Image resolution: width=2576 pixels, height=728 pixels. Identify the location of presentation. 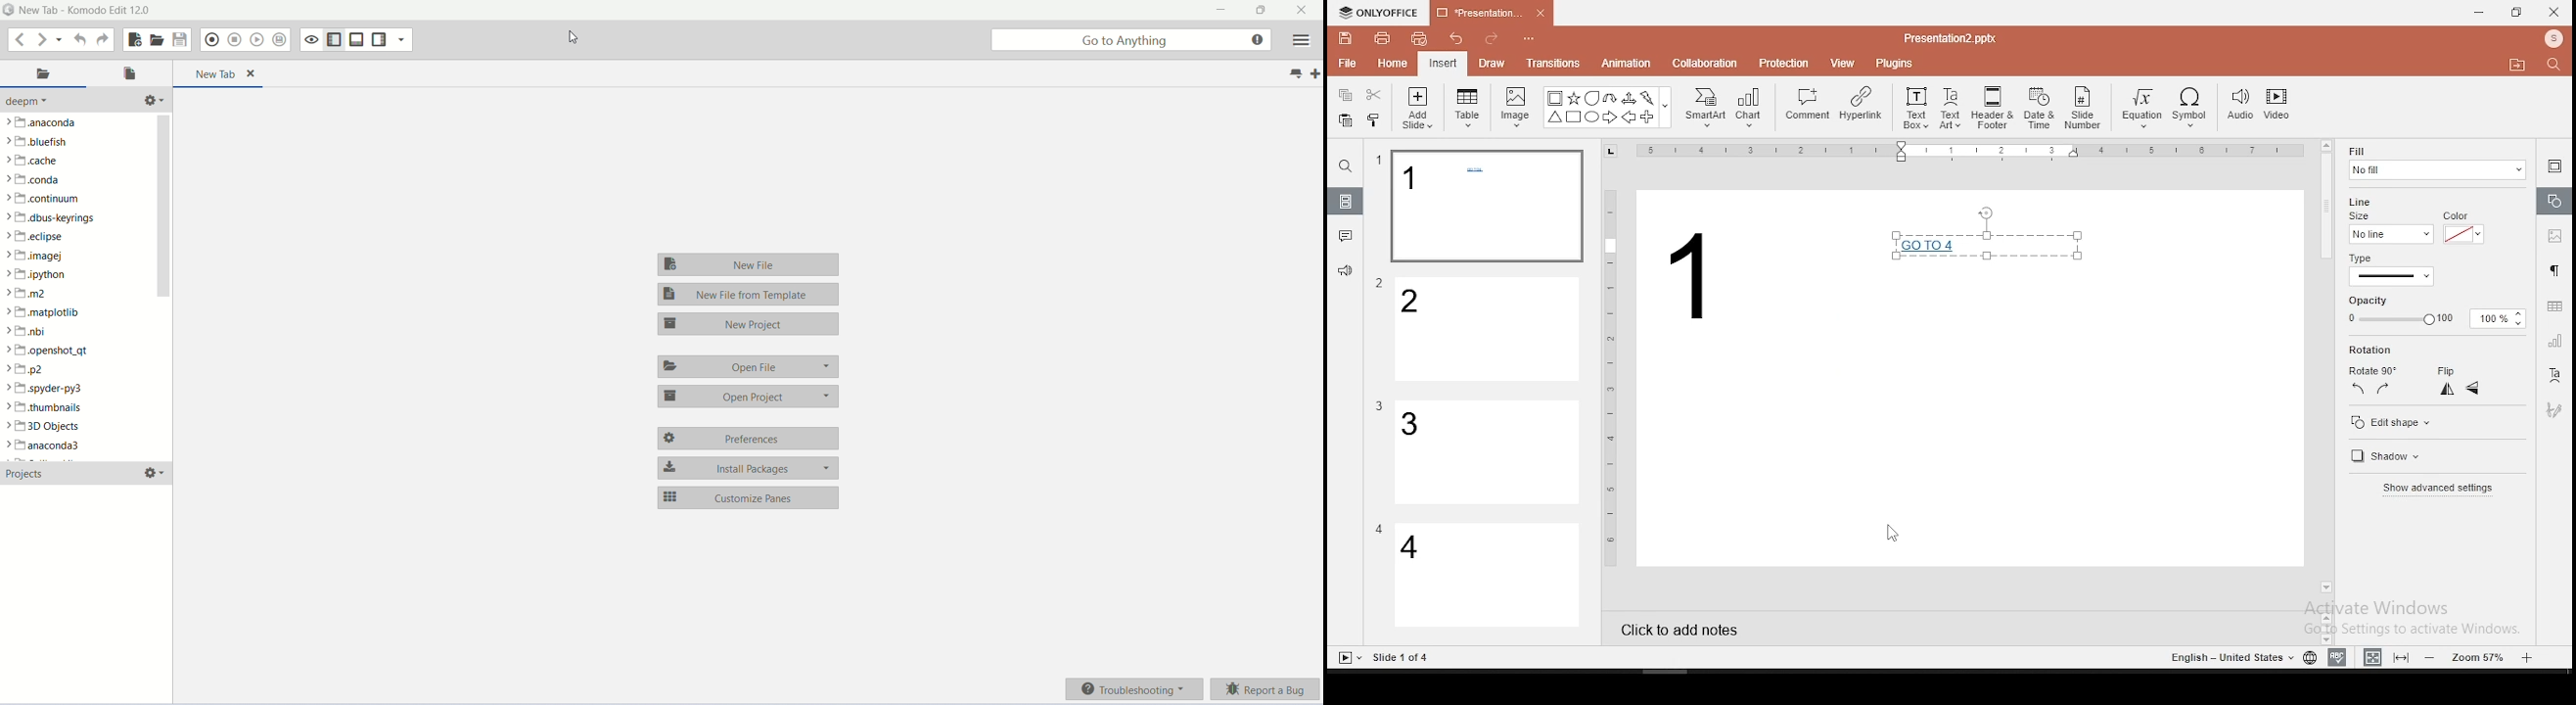
(1489, 15).